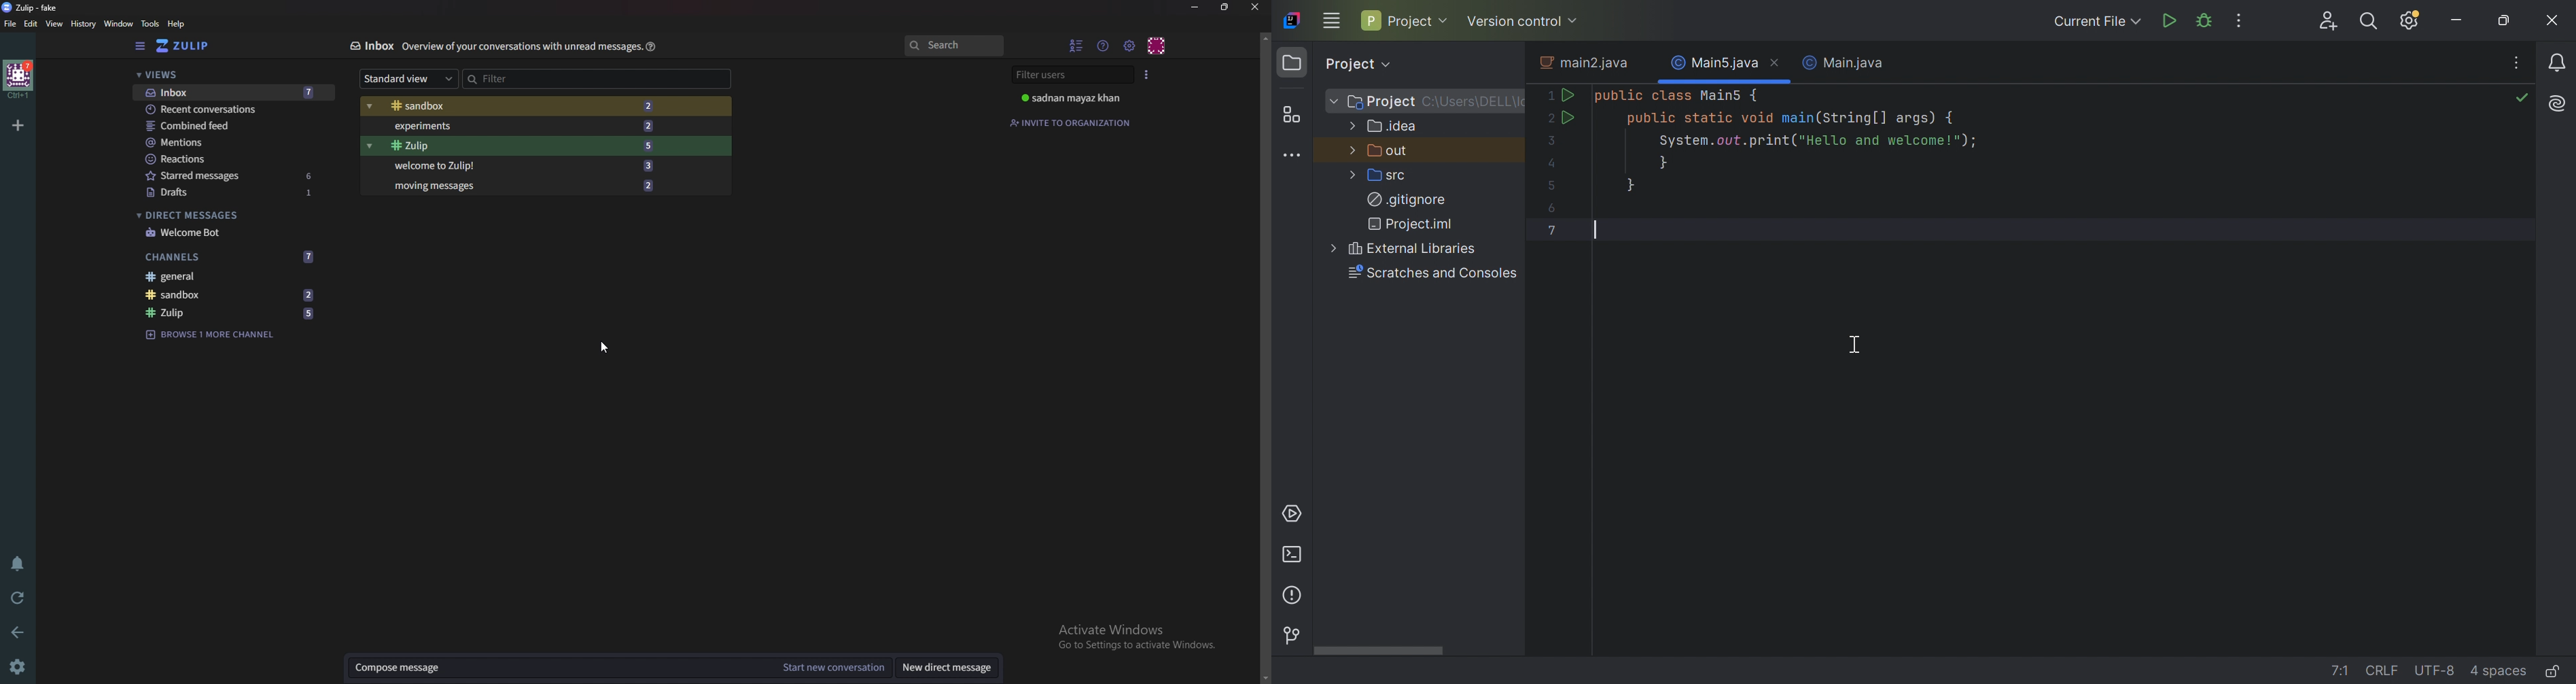 The height and width of the screenshot is (700, 2576). I want to click on Project, so click(1382, 102).